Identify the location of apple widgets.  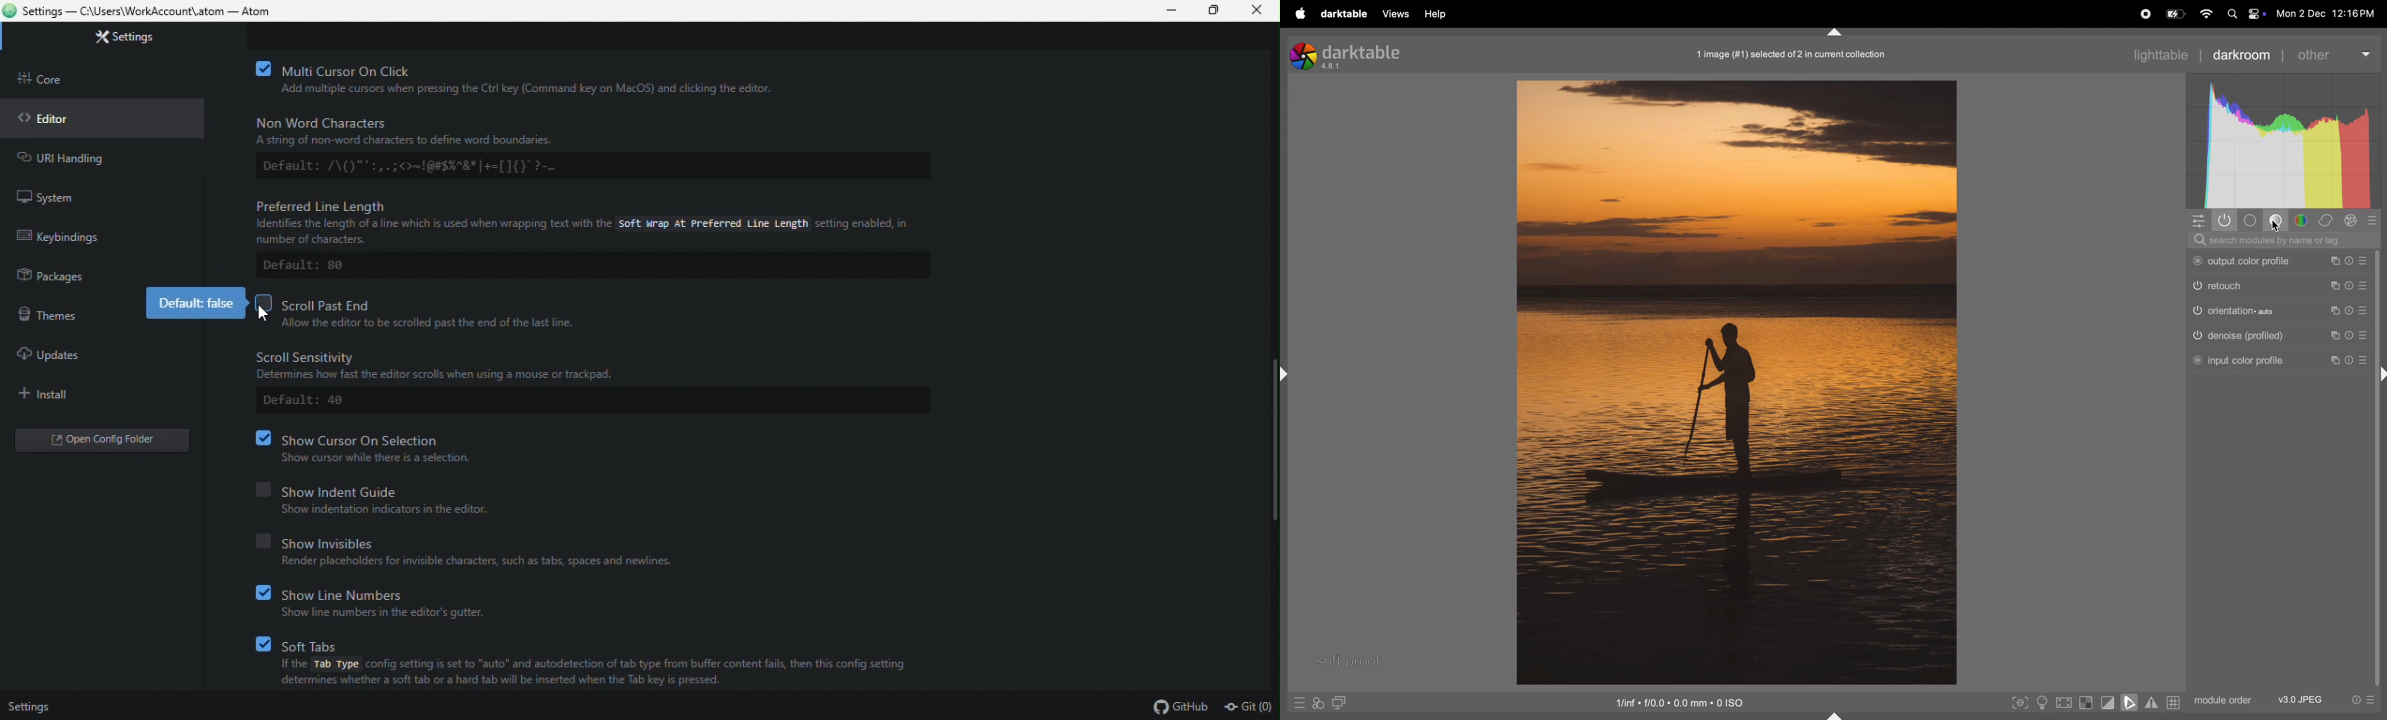
(2243, 14).